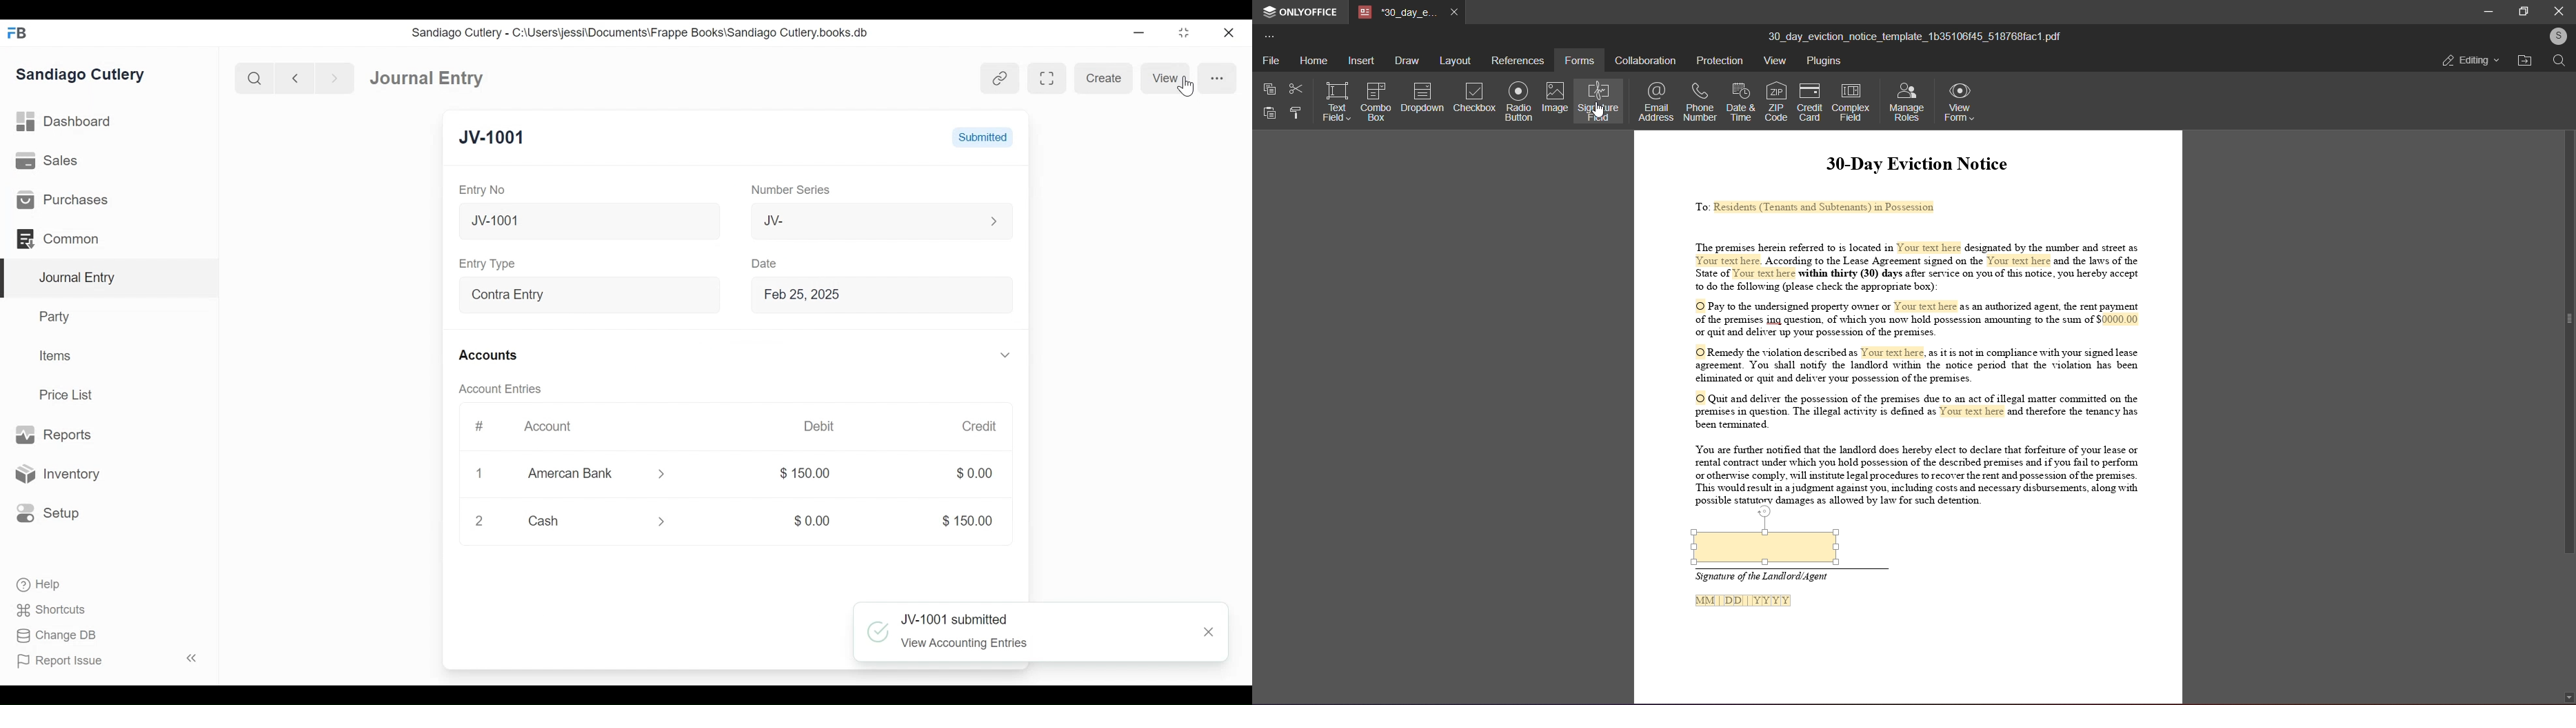 The height and width of the screenshot is (728, 2576). I want to click on Create, so click(1105, 78).